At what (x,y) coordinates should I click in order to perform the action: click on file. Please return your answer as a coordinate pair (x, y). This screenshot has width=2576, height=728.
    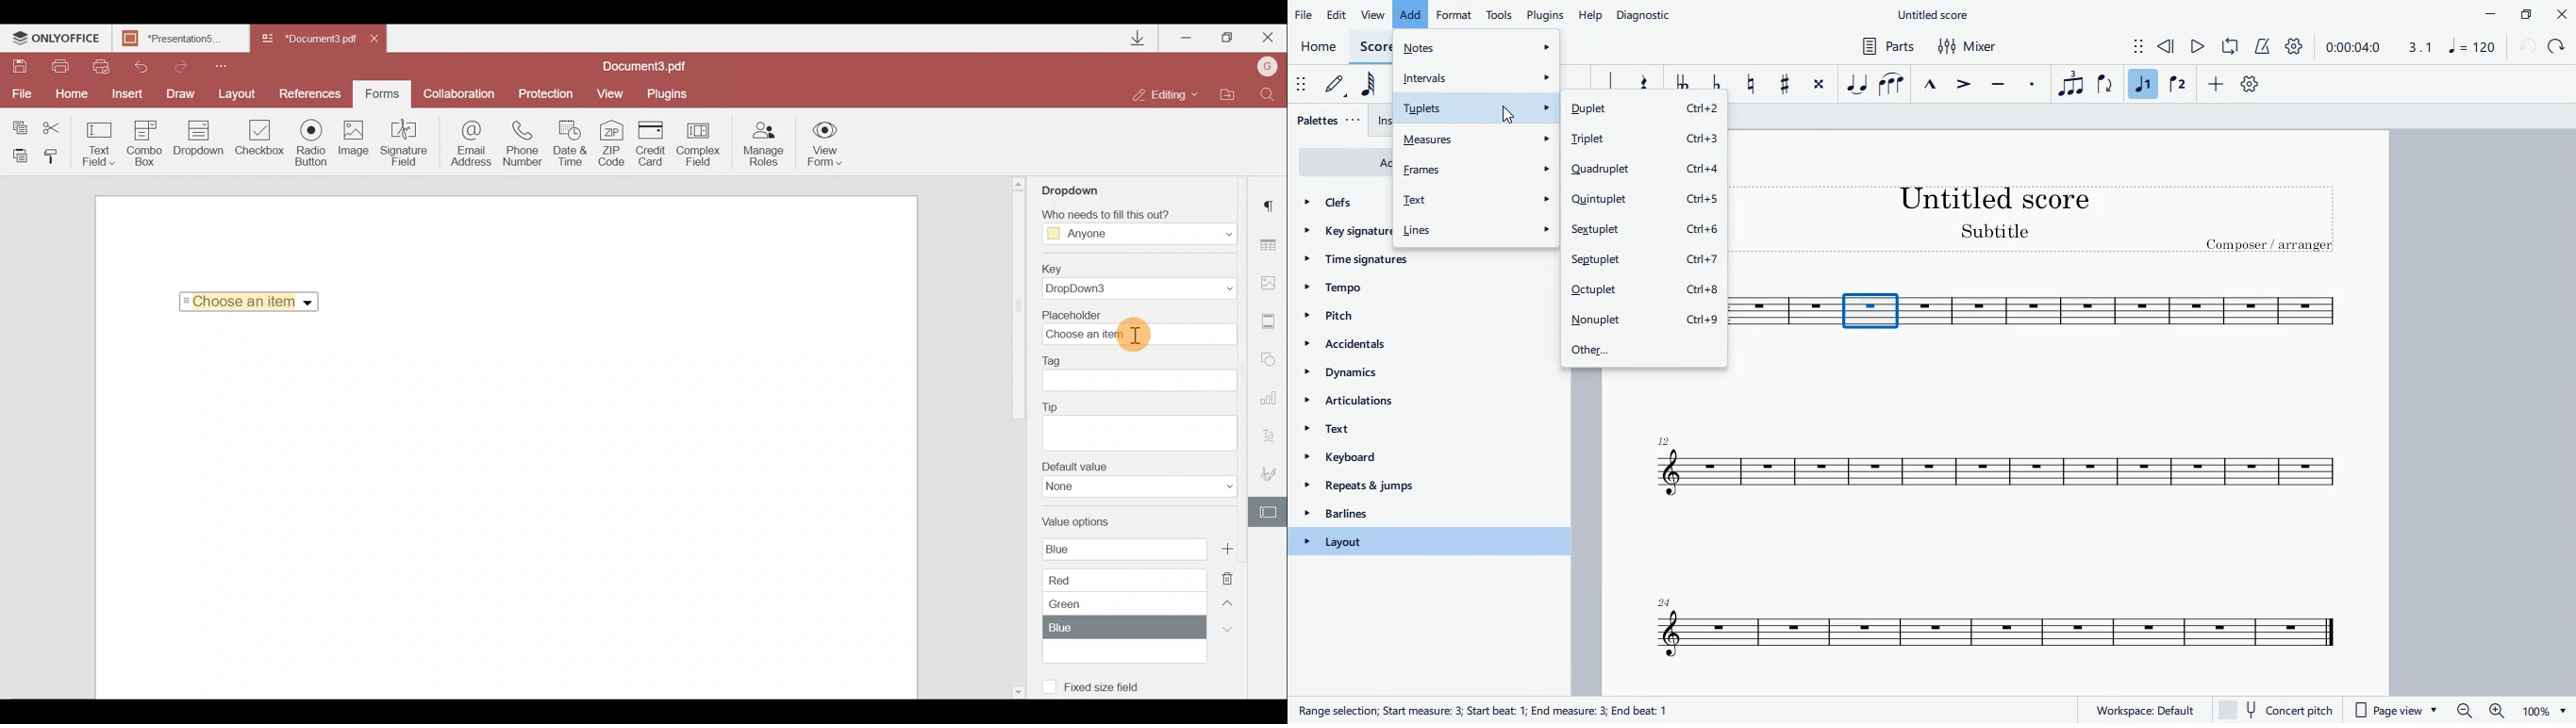
    Looking at the image, I should click on (1305, 15).